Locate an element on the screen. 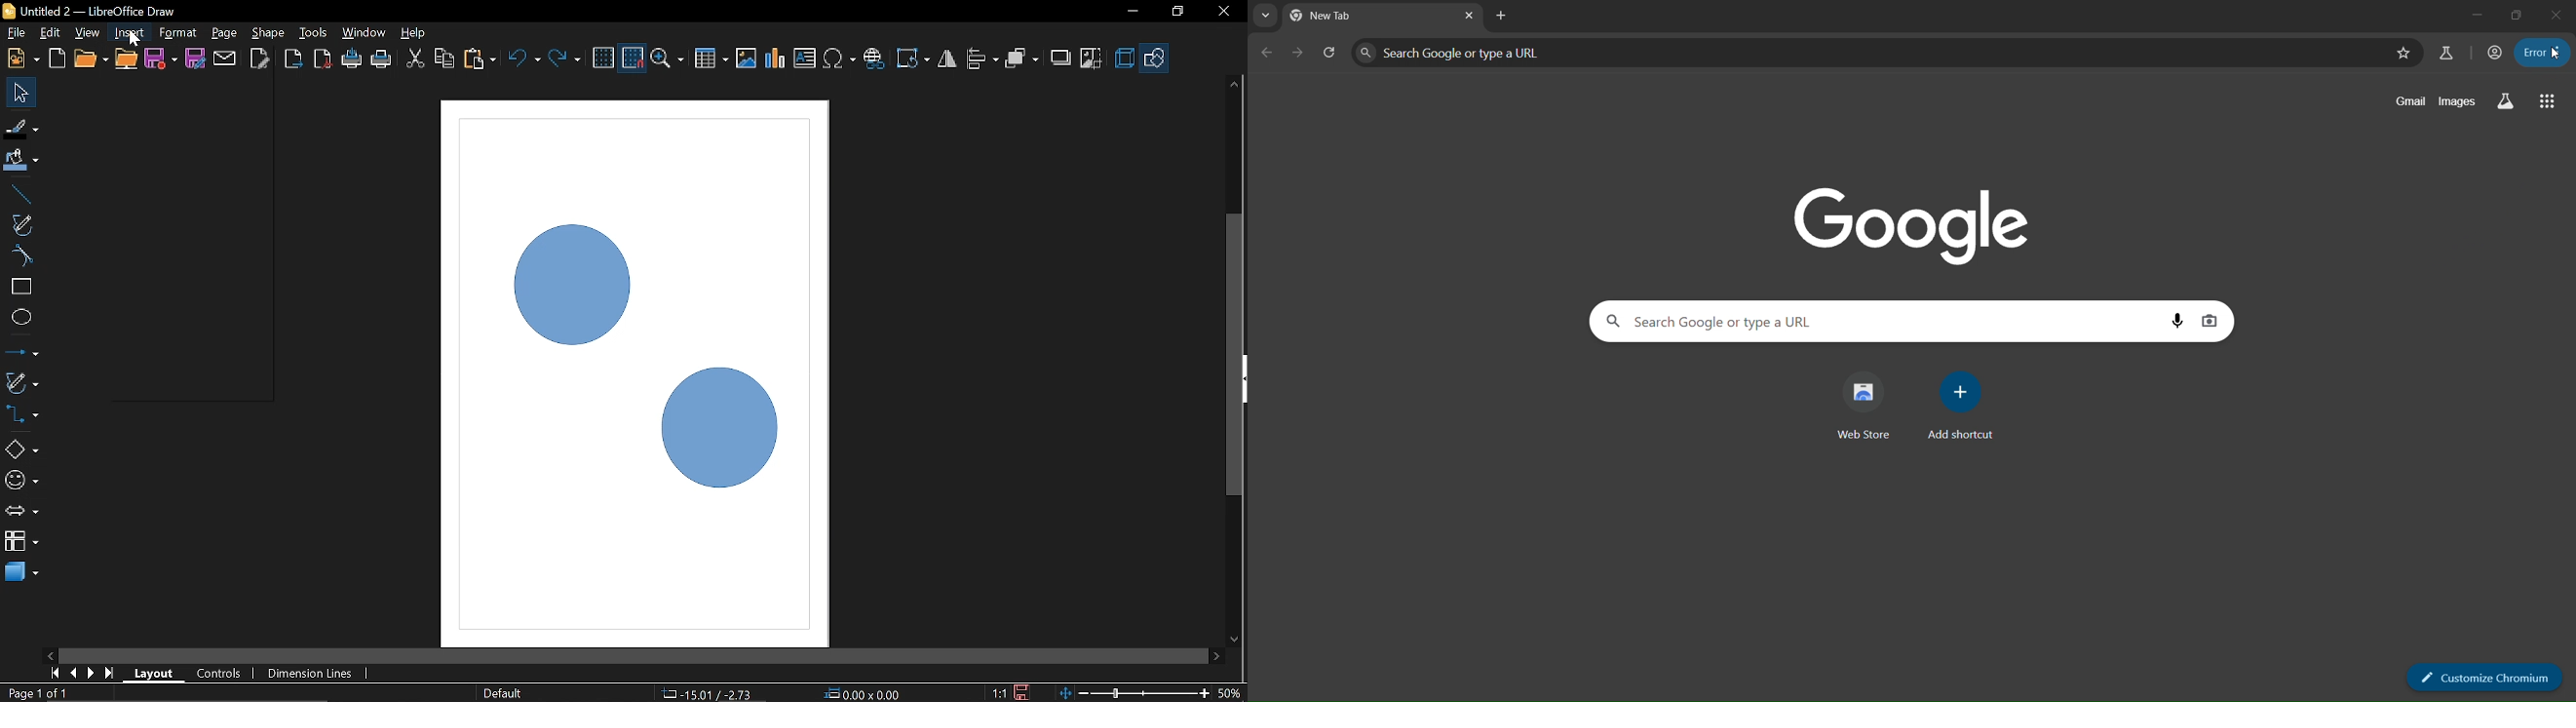 The image size is (2576, 728). Last page is located at coordinates (111, 675).